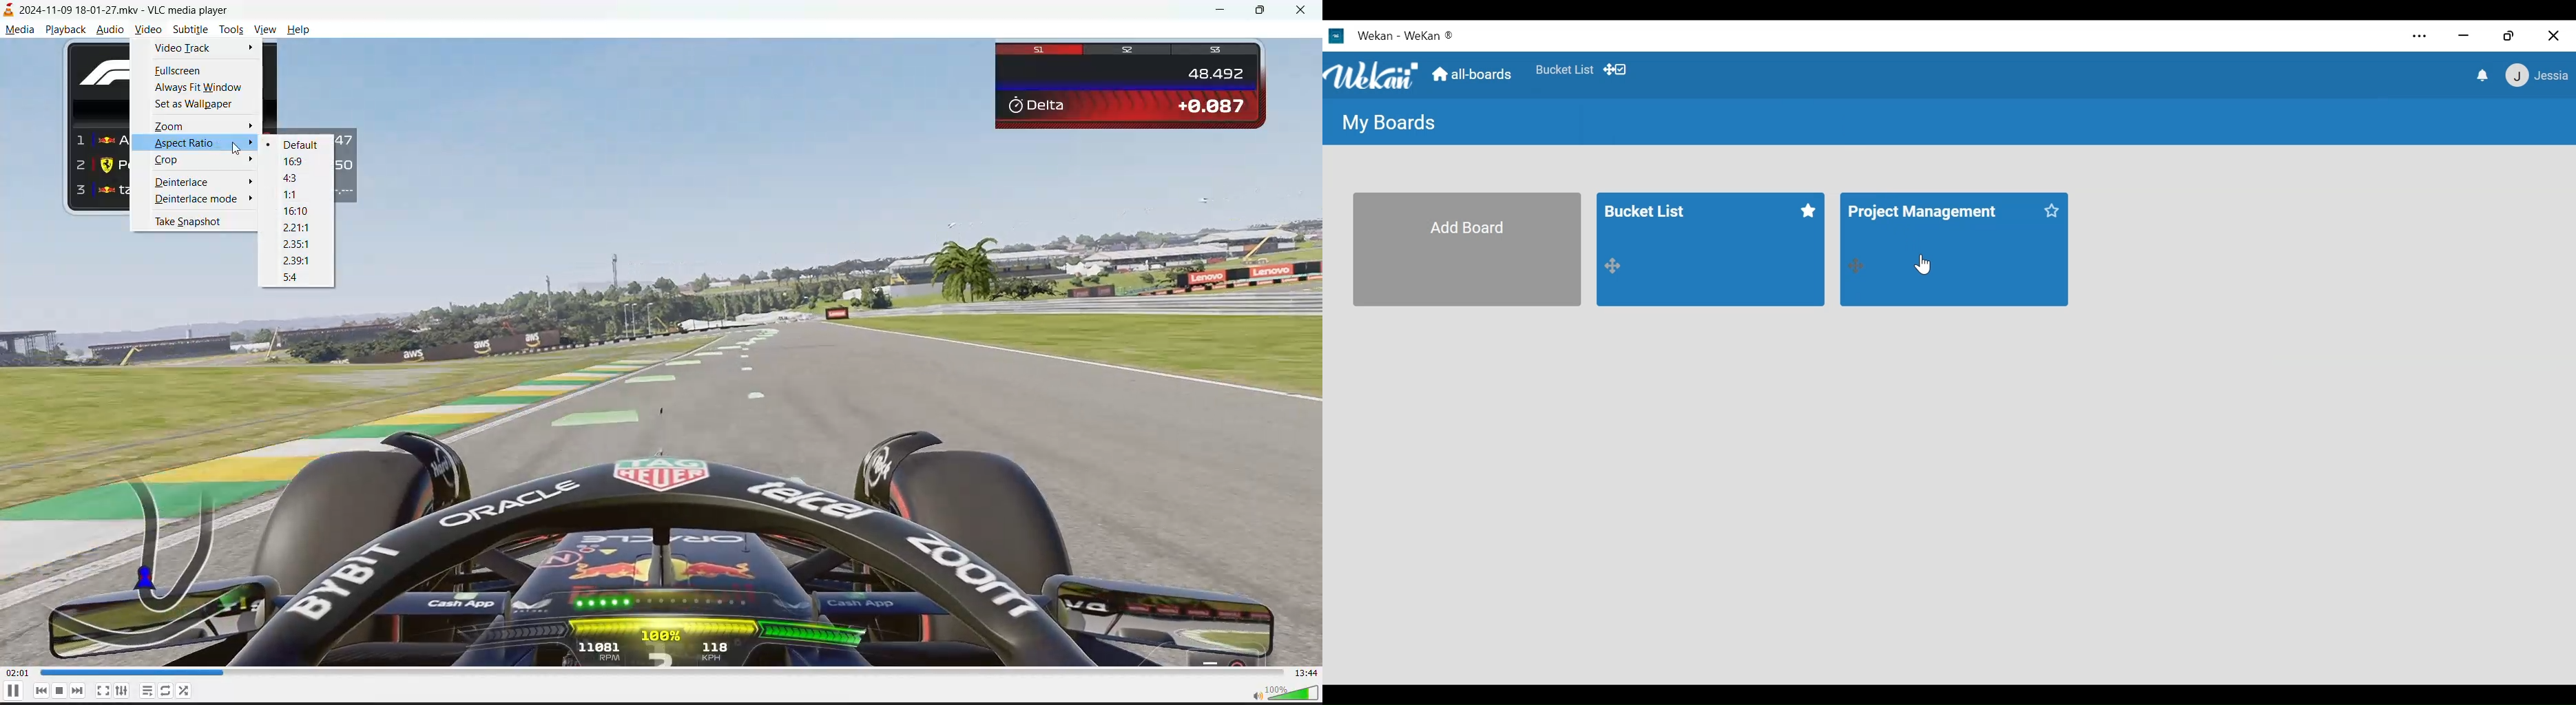 The image size is (2576, 728). What do you see at coordinates (121, 691) in the screenshot?
I see `settings` at bounding box center [121, 691].